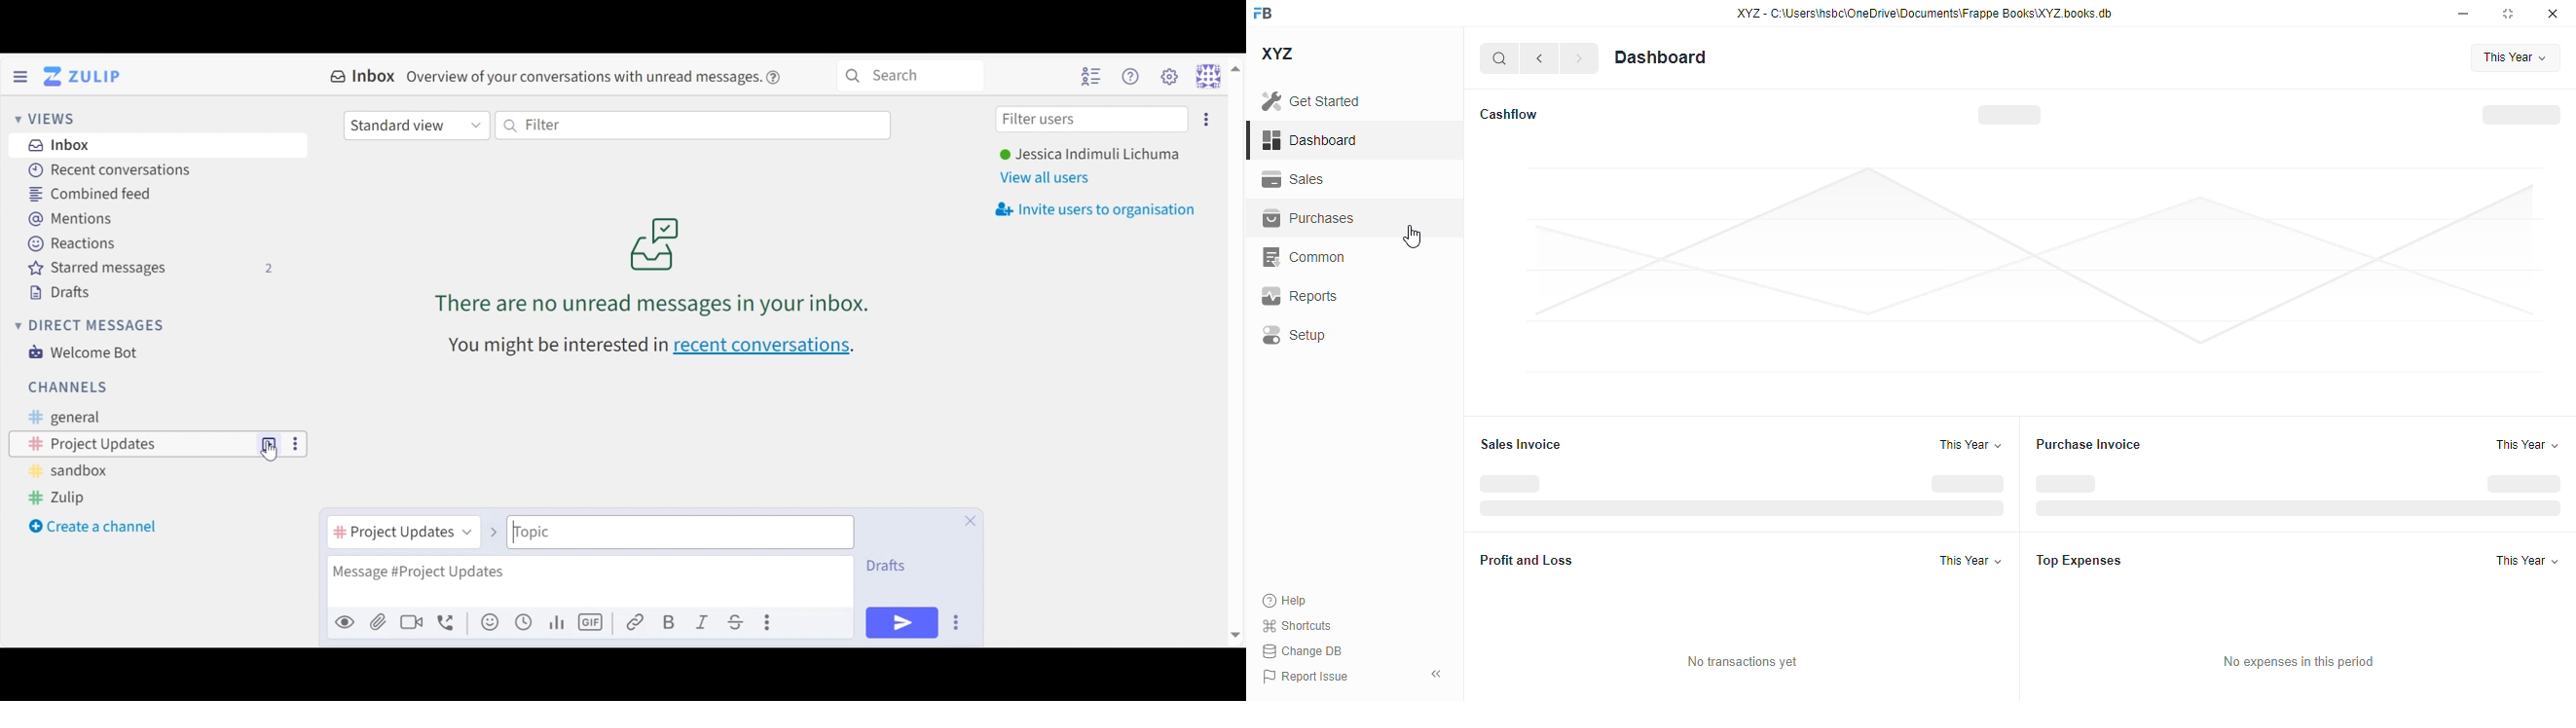 This screenshot has width=2576, height=728. What do you see at coordinates (1089, 155) in the screenshot?
I see `Username` at bounding box center [1089, 155].